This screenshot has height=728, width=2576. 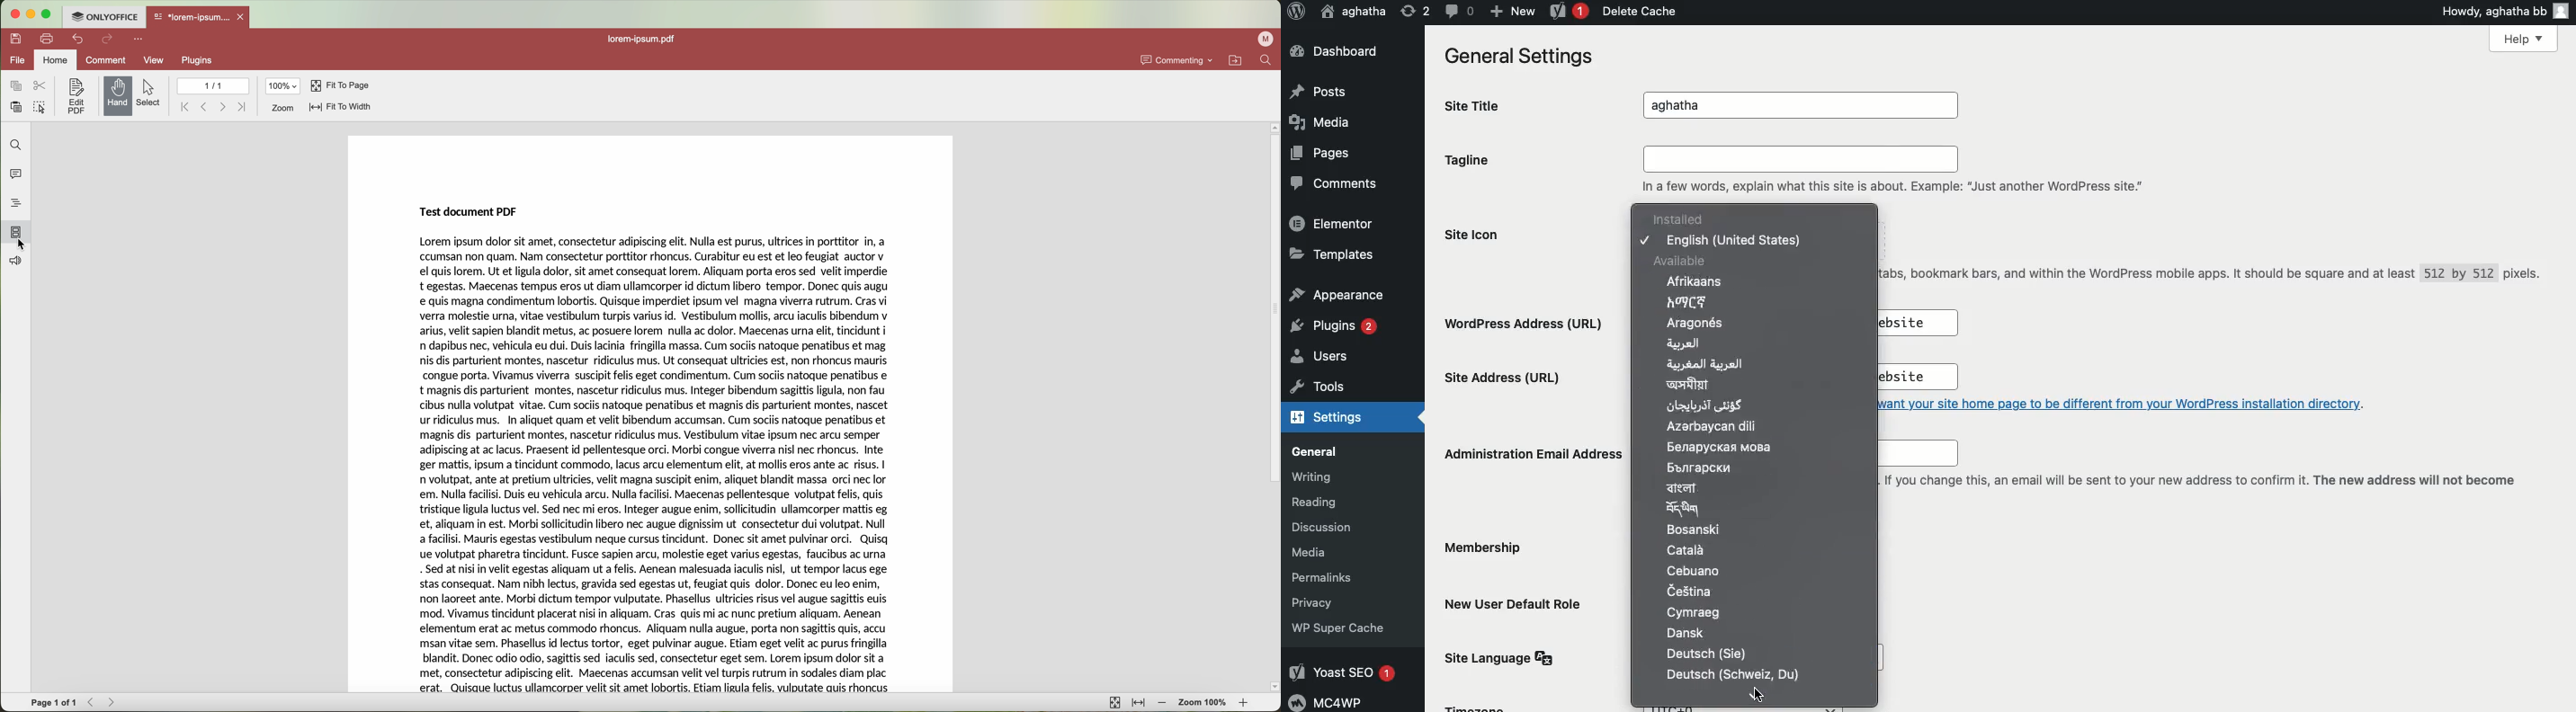 What do you see at coordinates (1487, 551) in the screenshot?
I see `Membership` at bounding box center [1487, 551].